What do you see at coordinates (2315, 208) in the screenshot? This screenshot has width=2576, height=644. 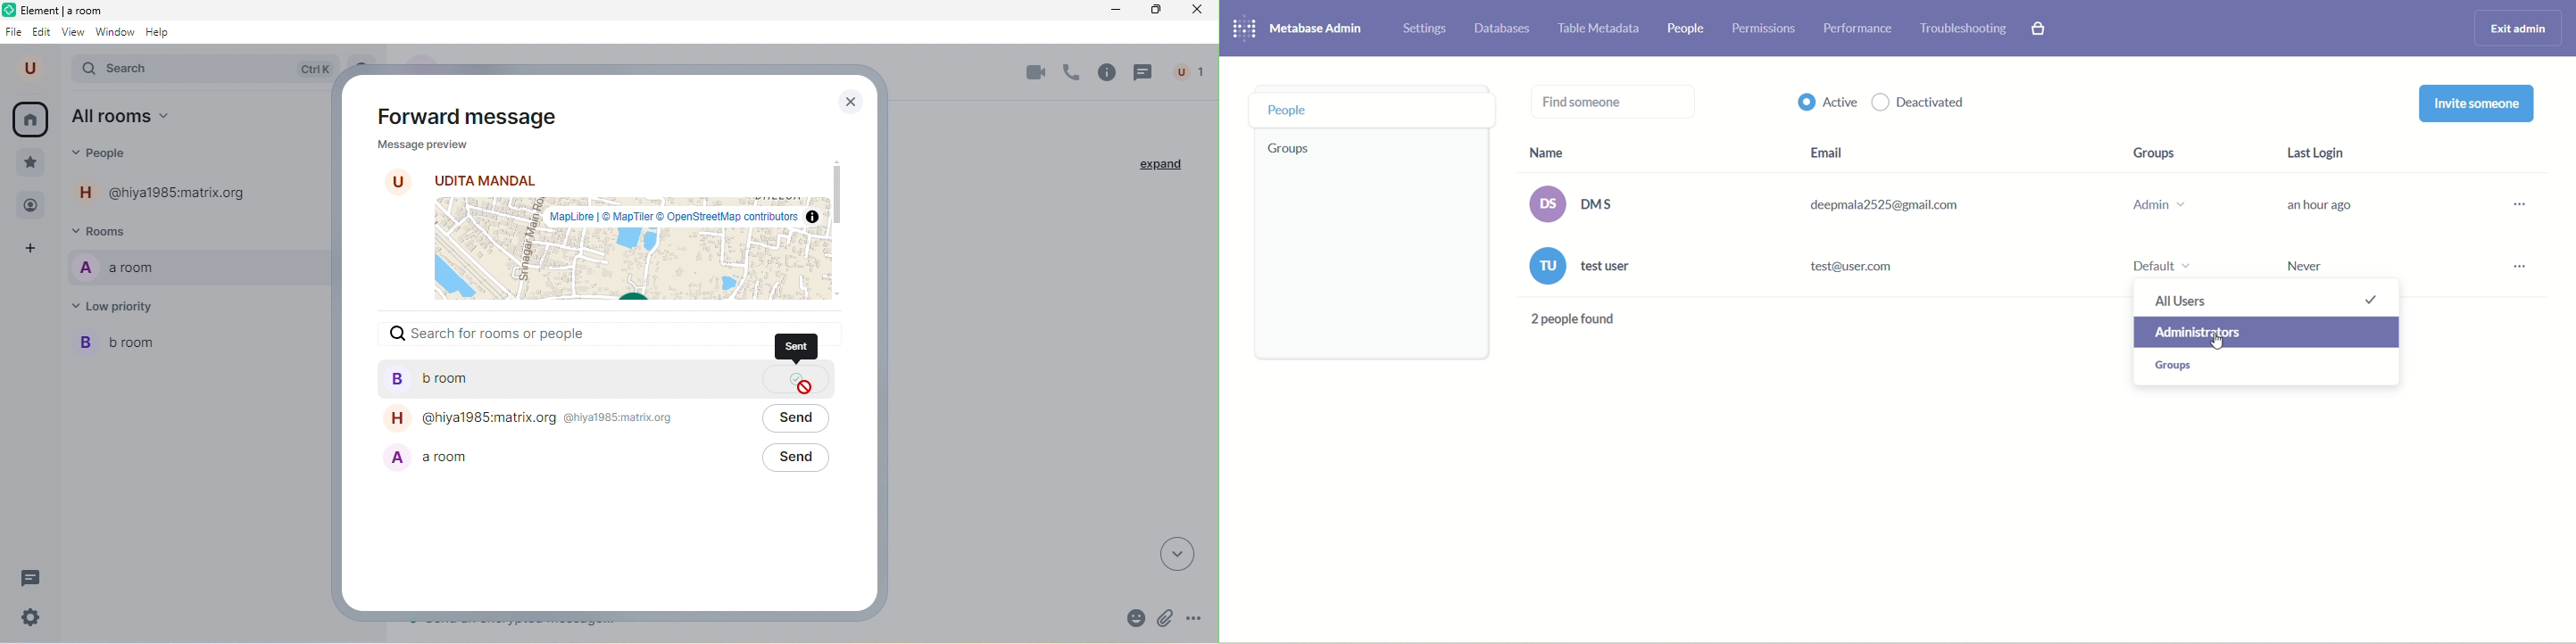 I see `last login` at bounding box center [2315, 208].